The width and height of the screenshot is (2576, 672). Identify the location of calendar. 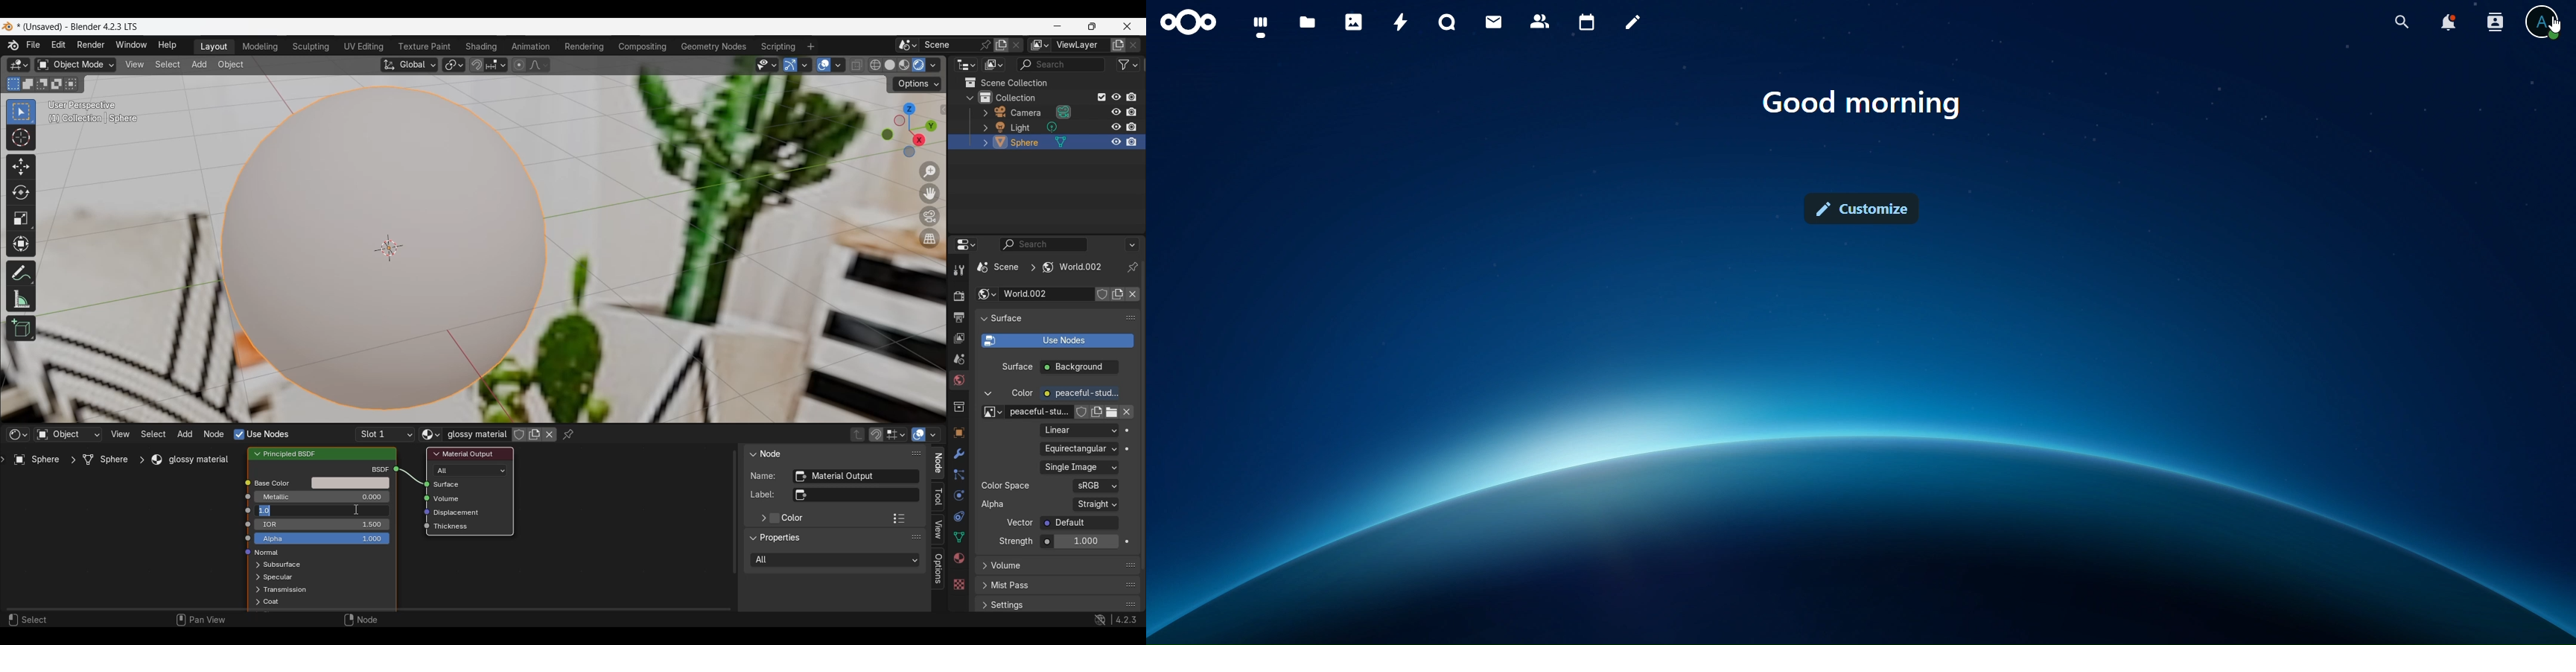
(1587, 21).